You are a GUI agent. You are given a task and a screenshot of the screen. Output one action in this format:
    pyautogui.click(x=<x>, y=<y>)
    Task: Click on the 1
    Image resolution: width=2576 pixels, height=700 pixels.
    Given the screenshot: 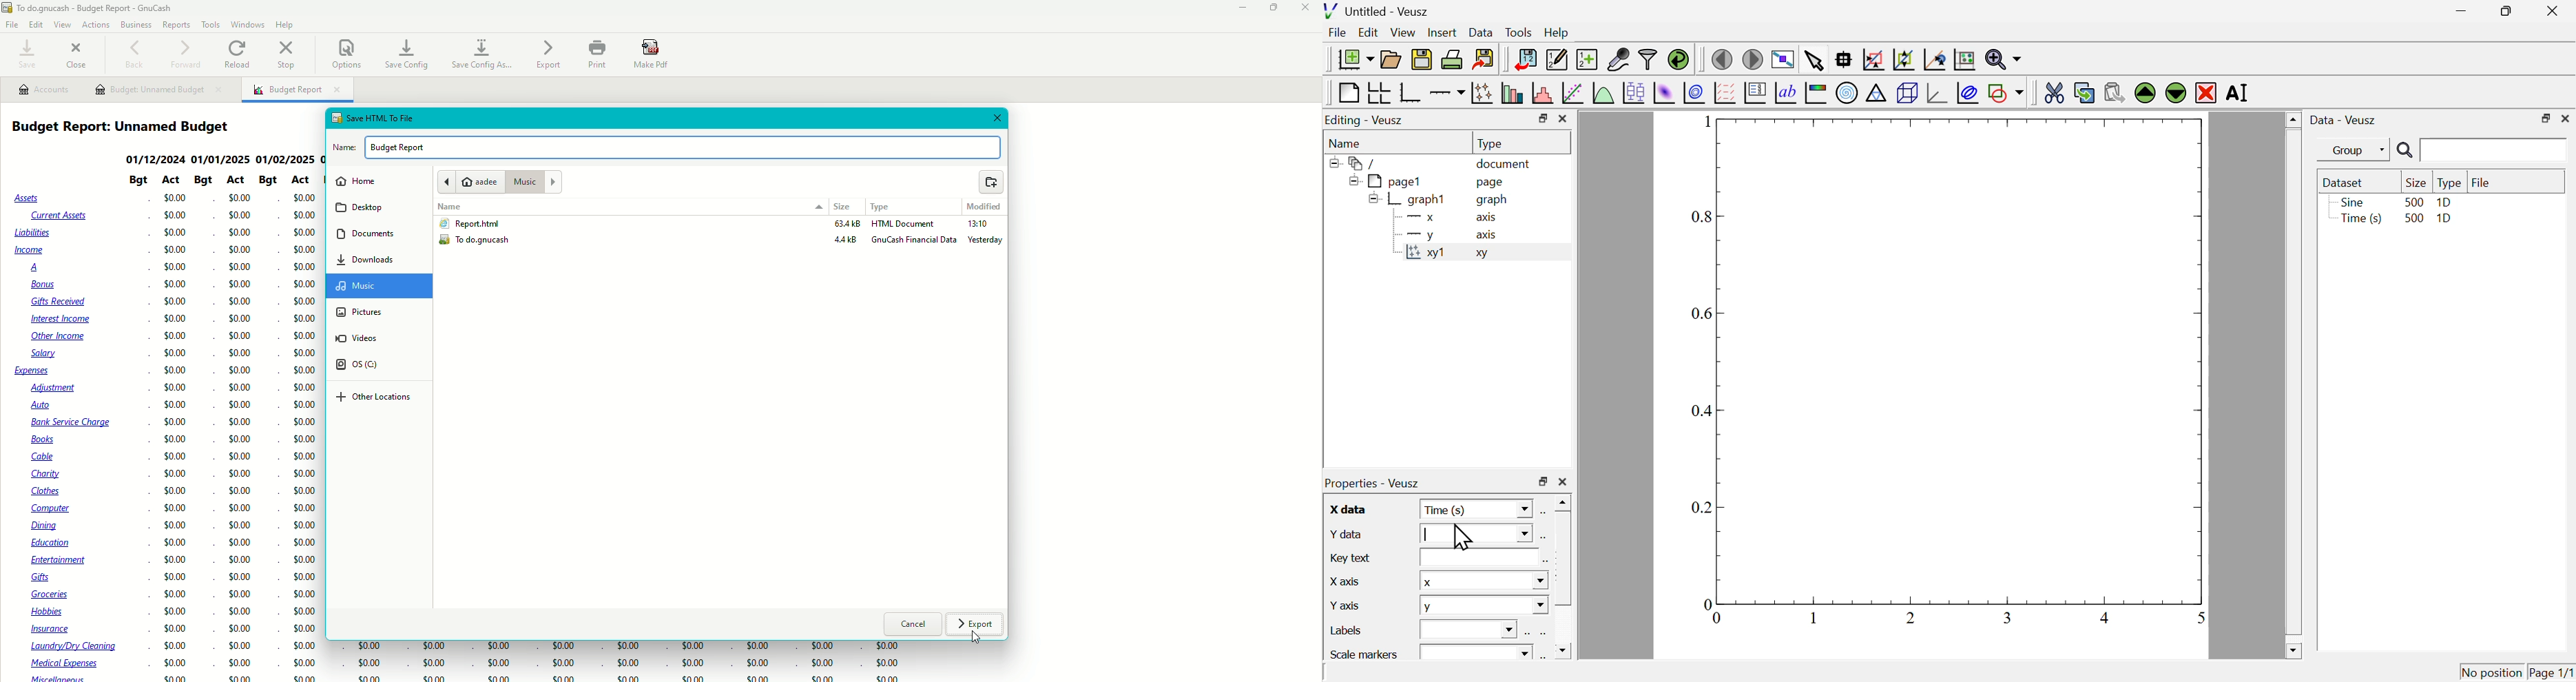 What is the action you would take?
    pyautogui.click(x=2194, y=618)
    